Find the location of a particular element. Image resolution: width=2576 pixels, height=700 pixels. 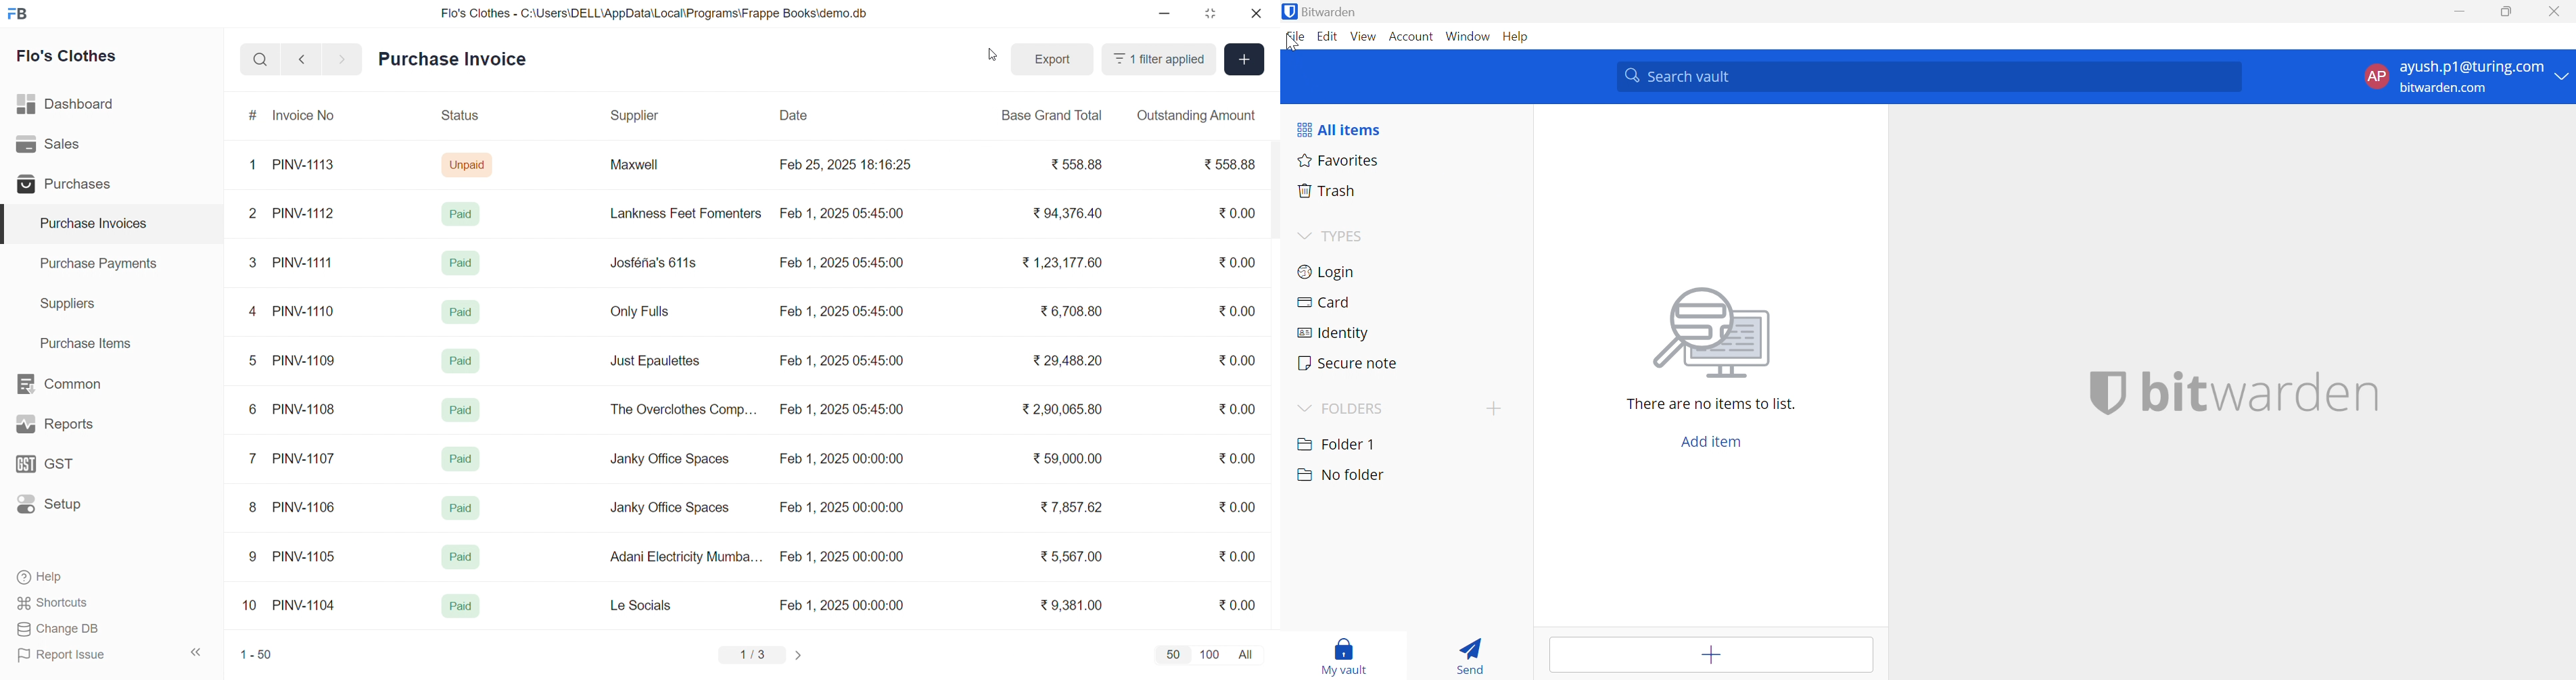

Feb 1, 2025 00:00:00 is located at coordinates (841, 461).